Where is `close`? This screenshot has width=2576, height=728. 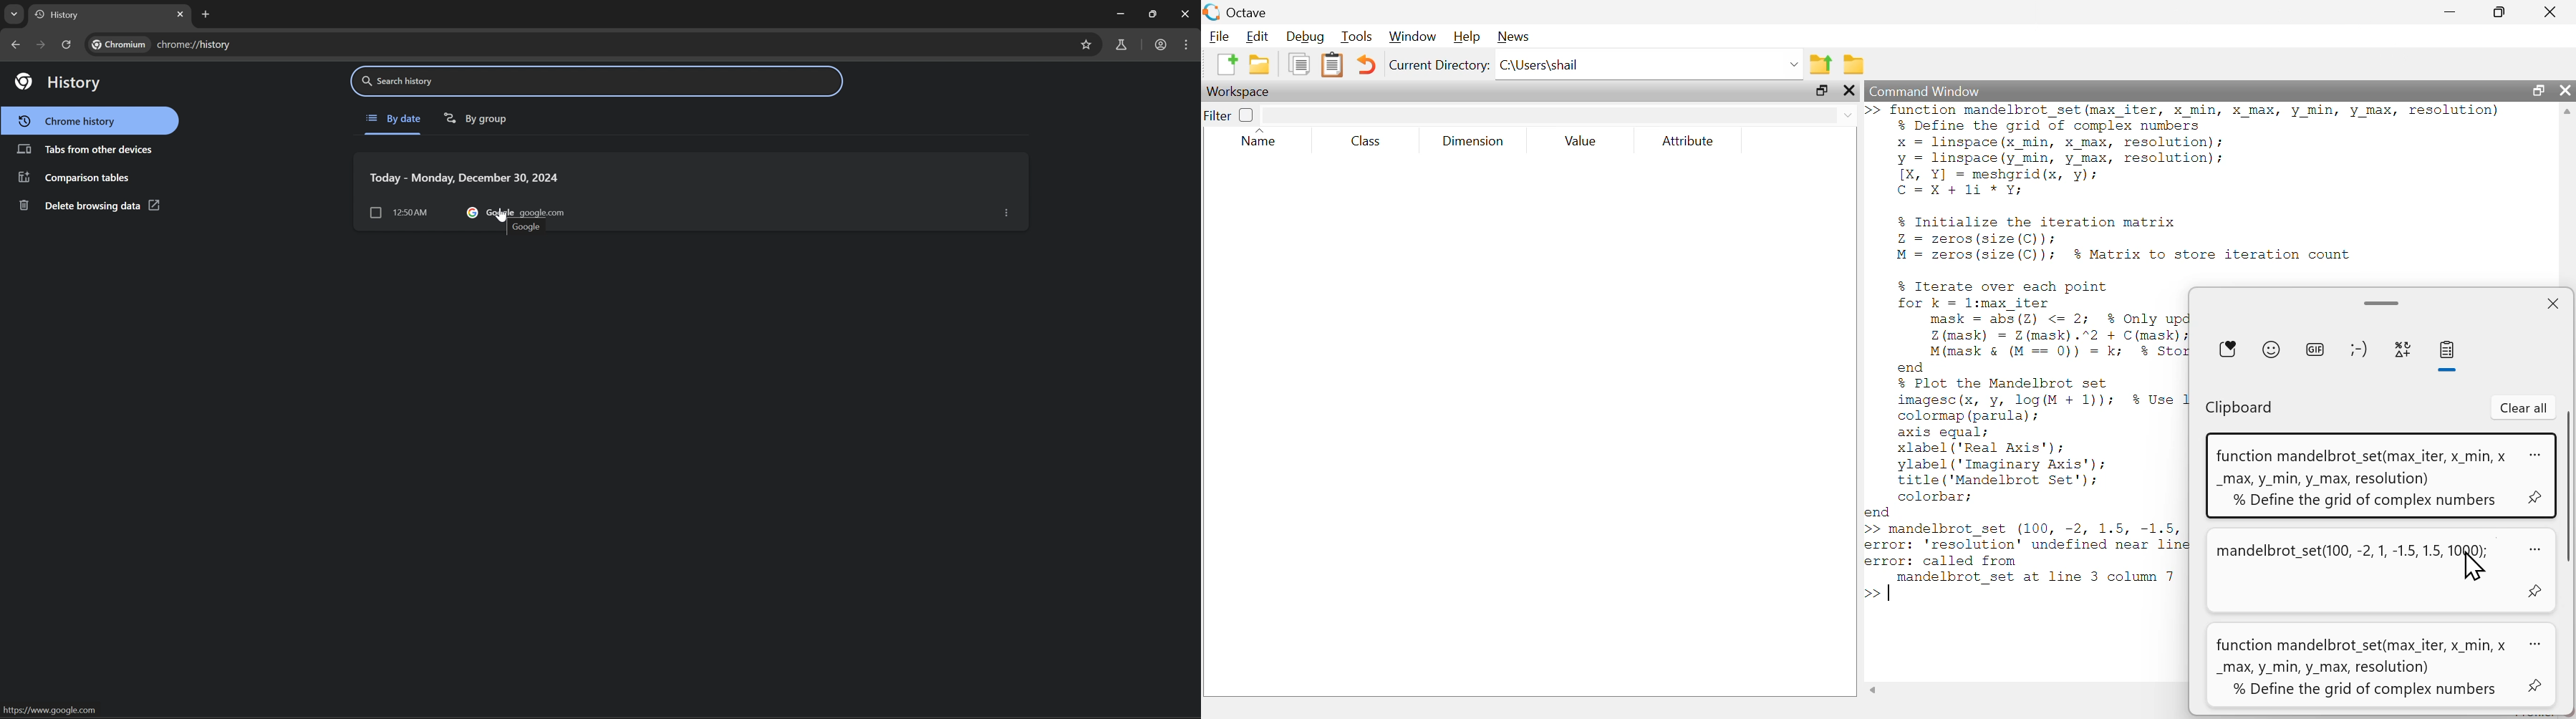
close is located at coordinates (2550, 10).